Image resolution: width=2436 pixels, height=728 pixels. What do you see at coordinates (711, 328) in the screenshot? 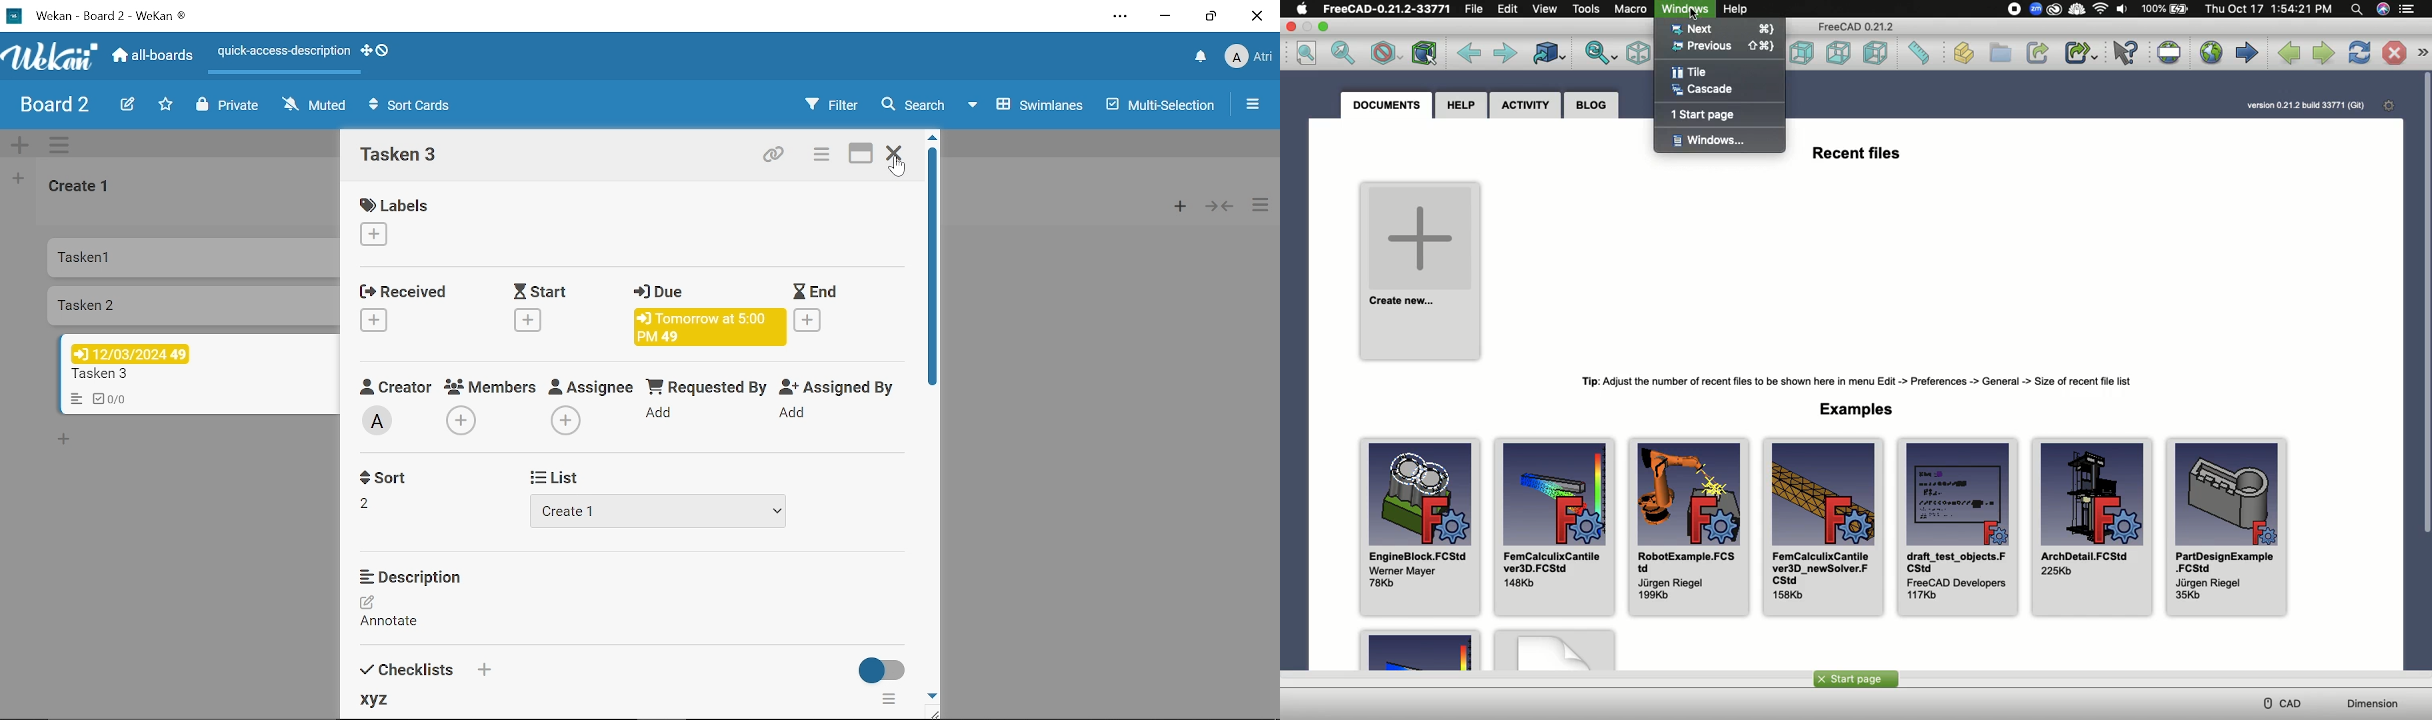
I see `Tomorrow at 5:00 PM 49` at bounding box center [711, 328].